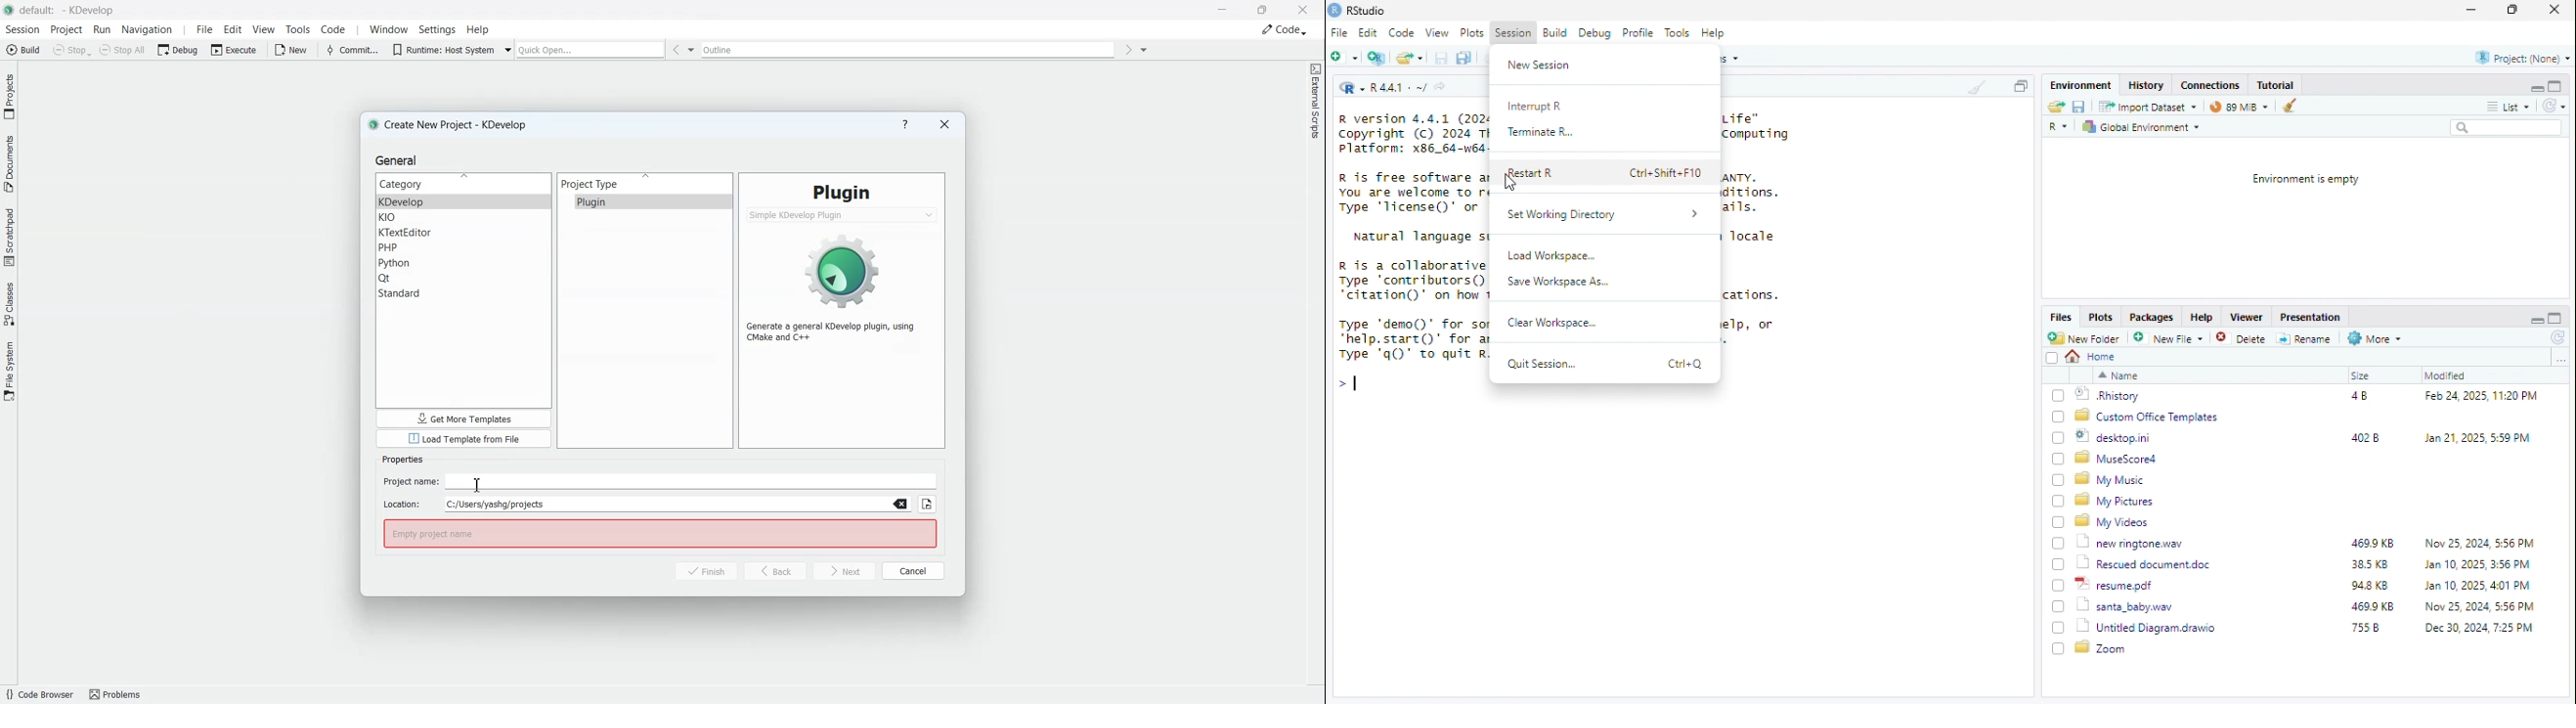  Describe the element at coordinates (2082, 85) in the screenshot. I see `Enviornment` at that location.